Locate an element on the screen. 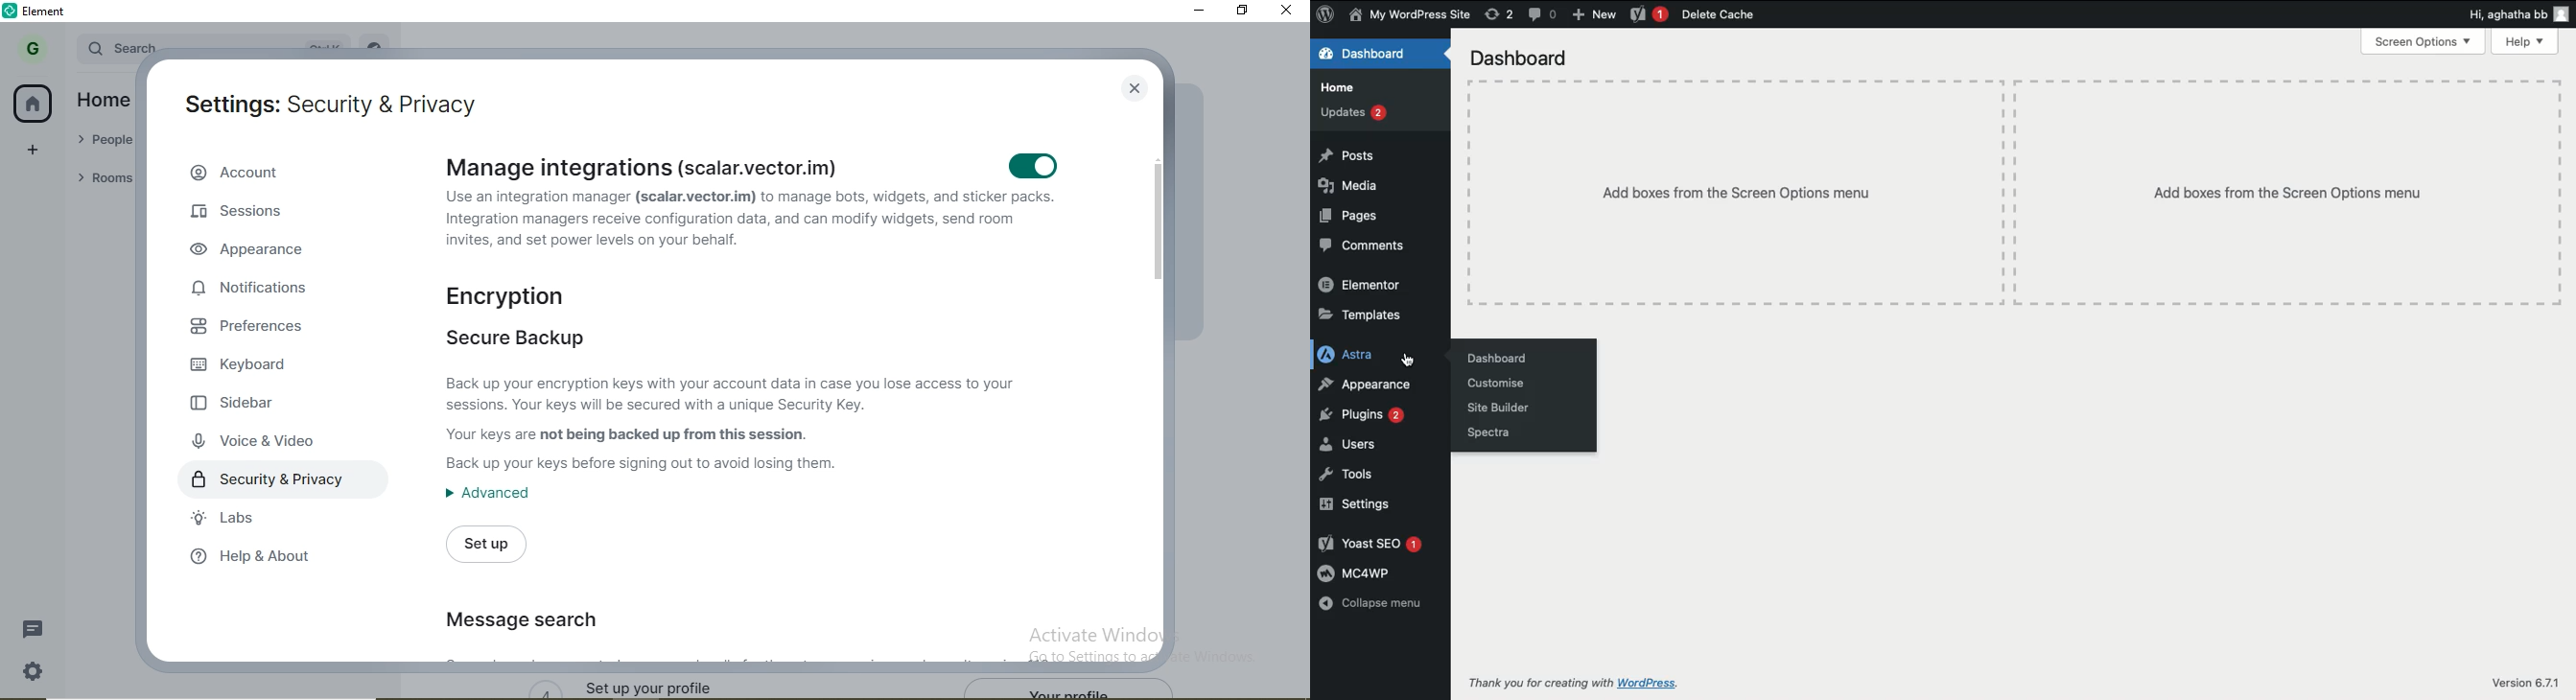 This screenshot has height=700, width=2576. Plugins is located at coordinates (1361, 414).